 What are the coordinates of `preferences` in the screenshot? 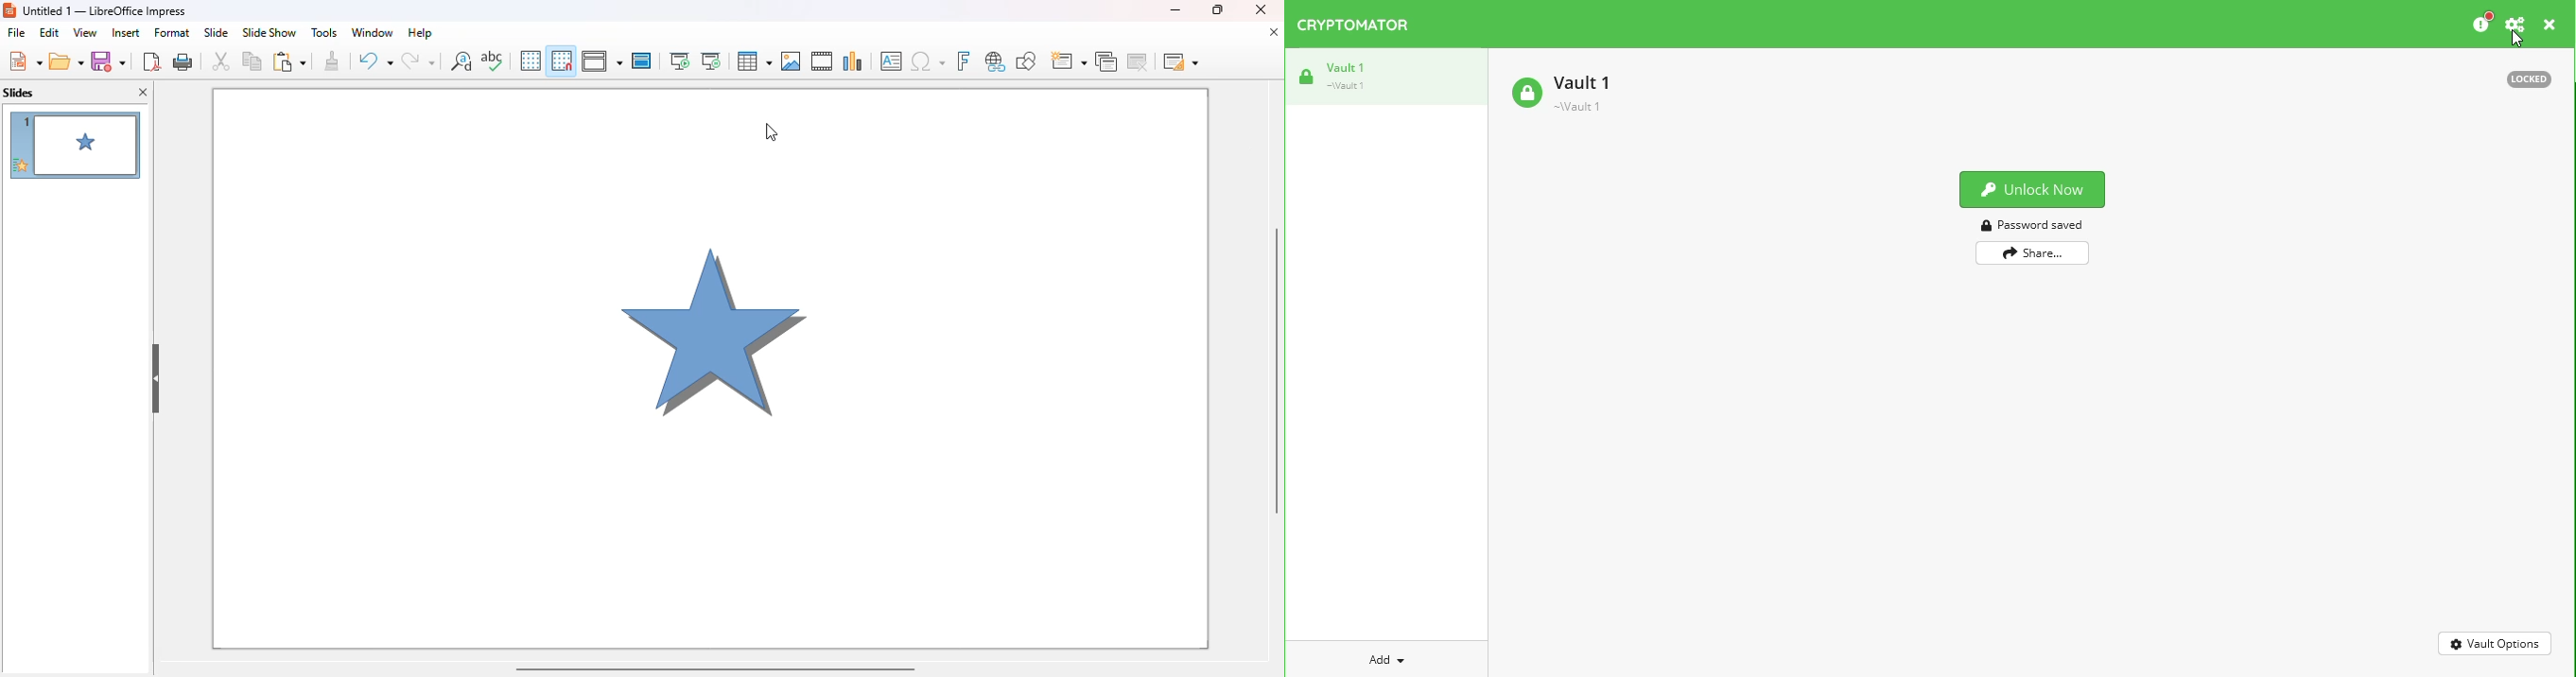 It's located at (2516, 24).